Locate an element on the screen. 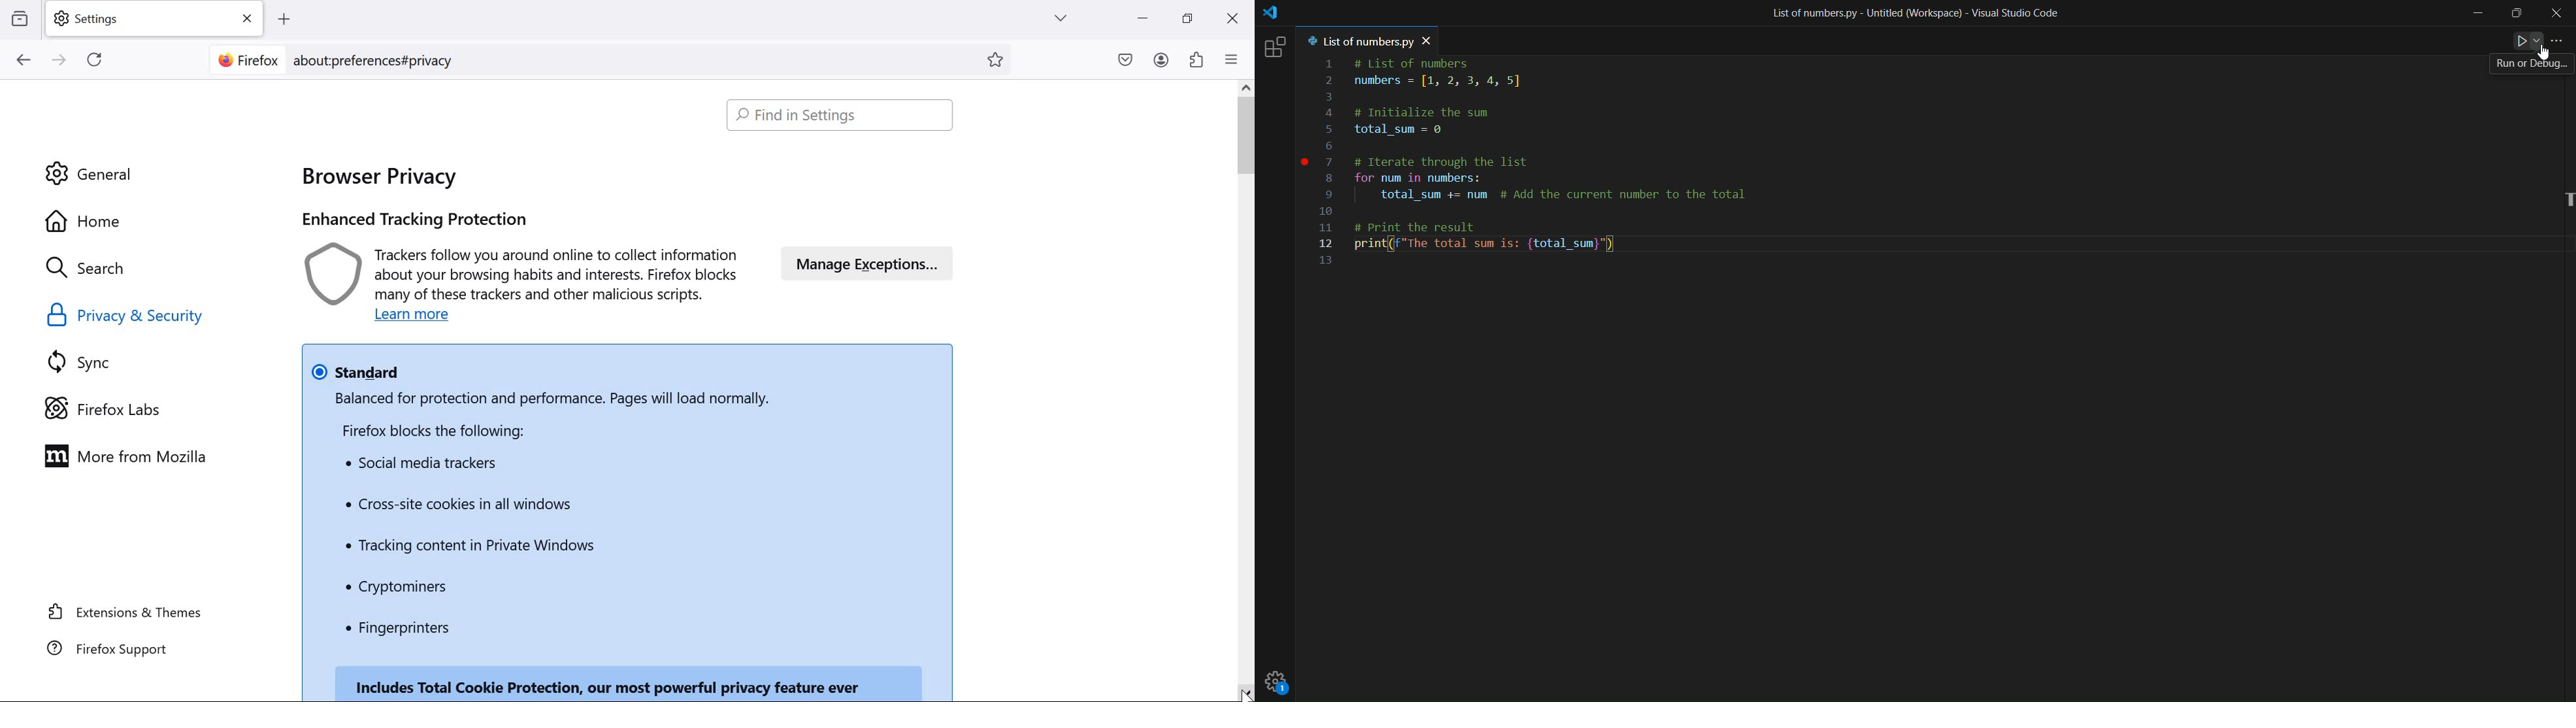  about:preferences#privacy is located at coordinates (382, 59).